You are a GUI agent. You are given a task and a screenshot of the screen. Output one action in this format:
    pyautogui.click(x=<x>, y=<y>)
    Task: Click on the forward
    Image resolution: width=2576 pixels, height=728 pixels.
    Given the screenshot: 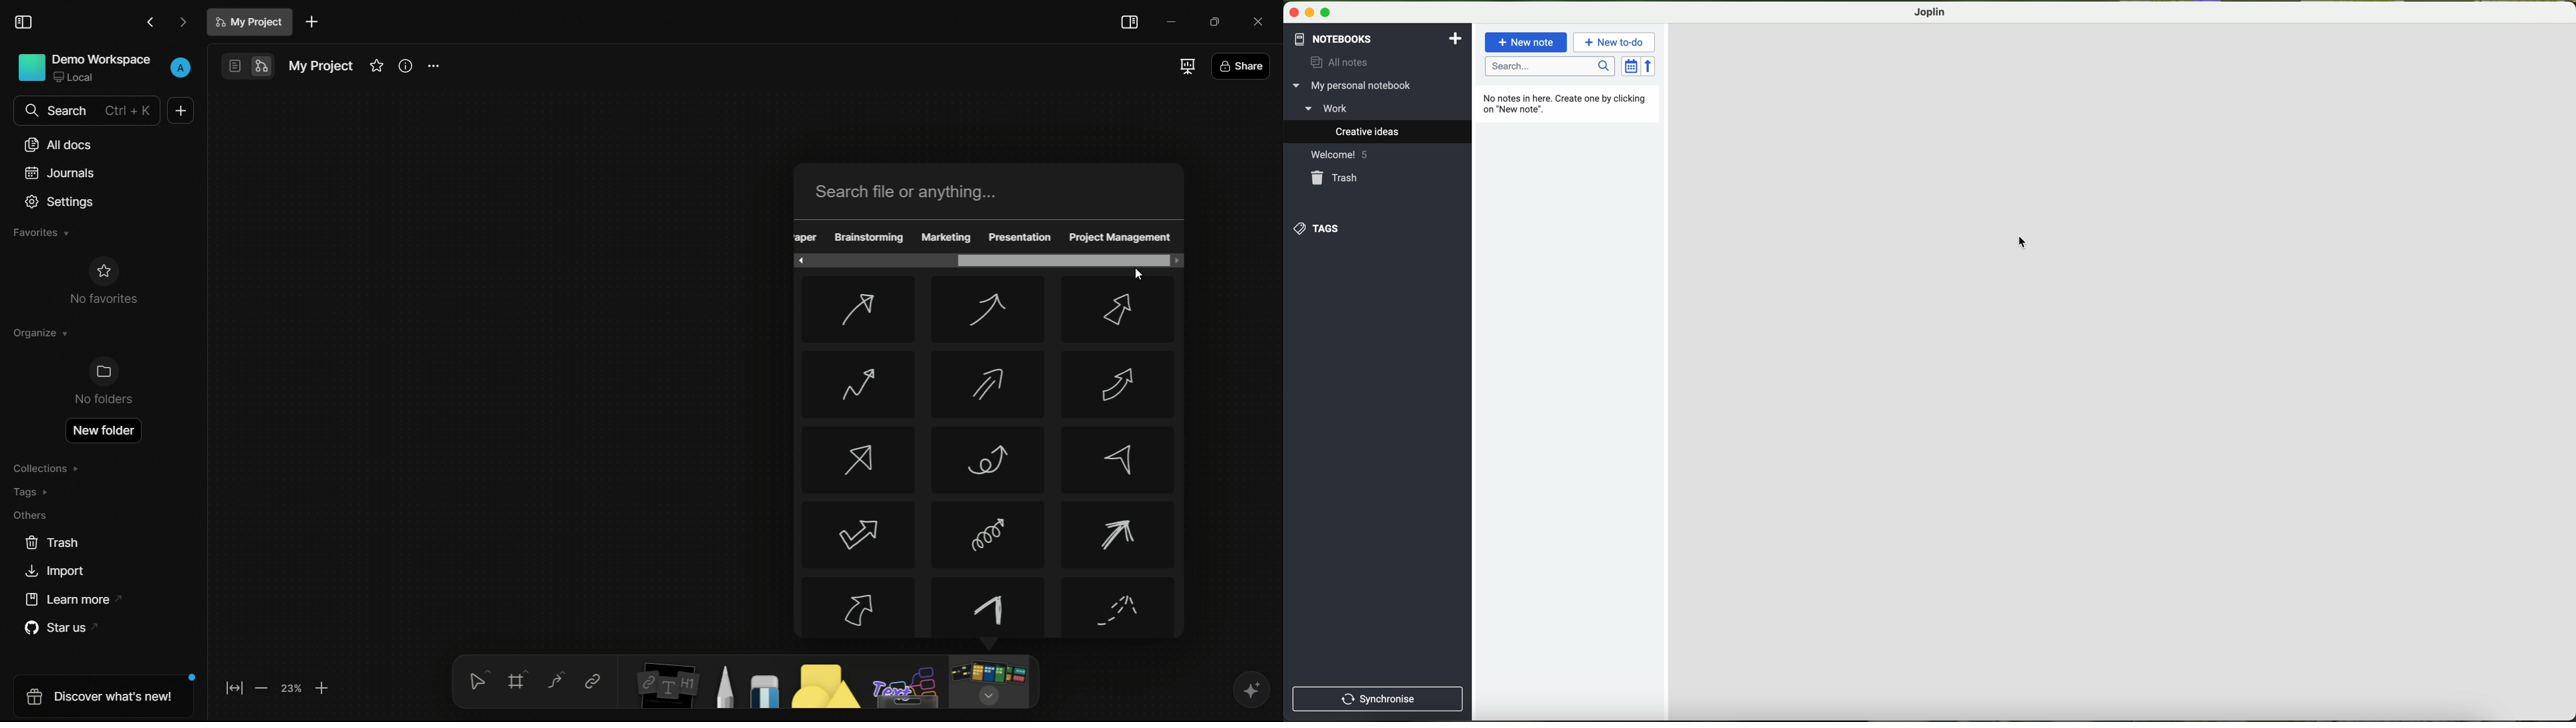 What is the action you would take?
    pyautogui.click(x=183, y=23)
    